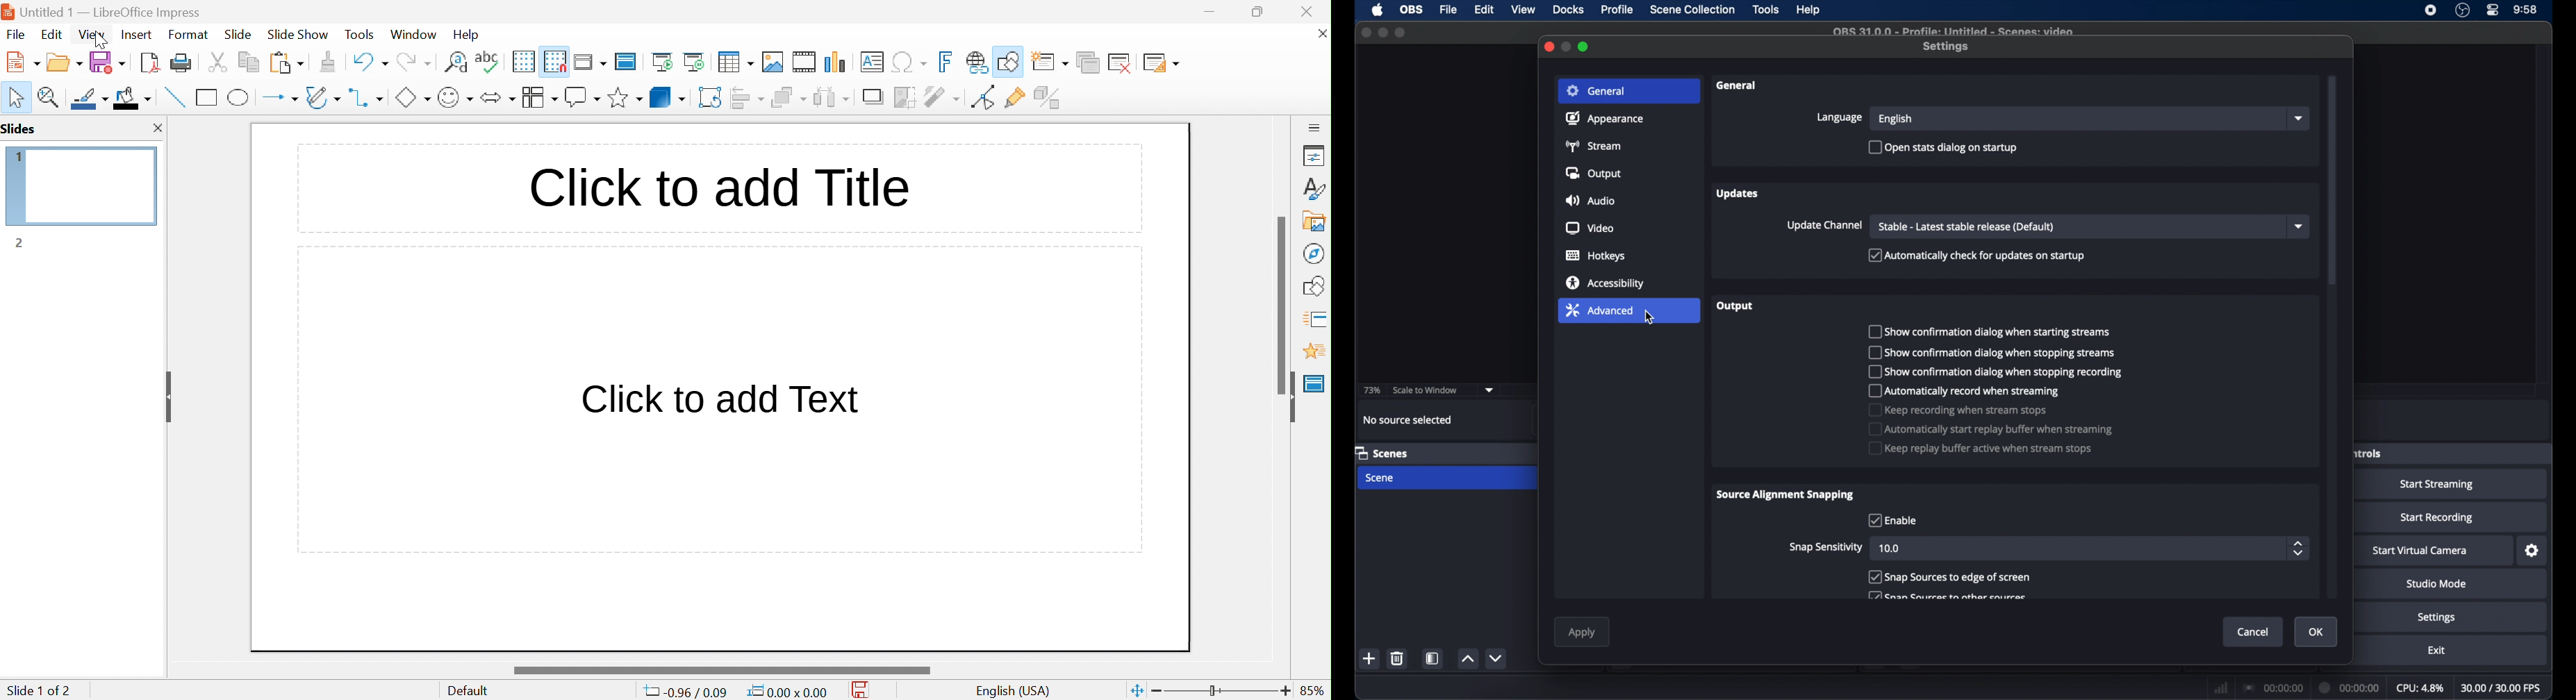  What do you see at coordinates (1468, 660) in the screenshot?
I see `increment` at bounding box center [1468, 660].